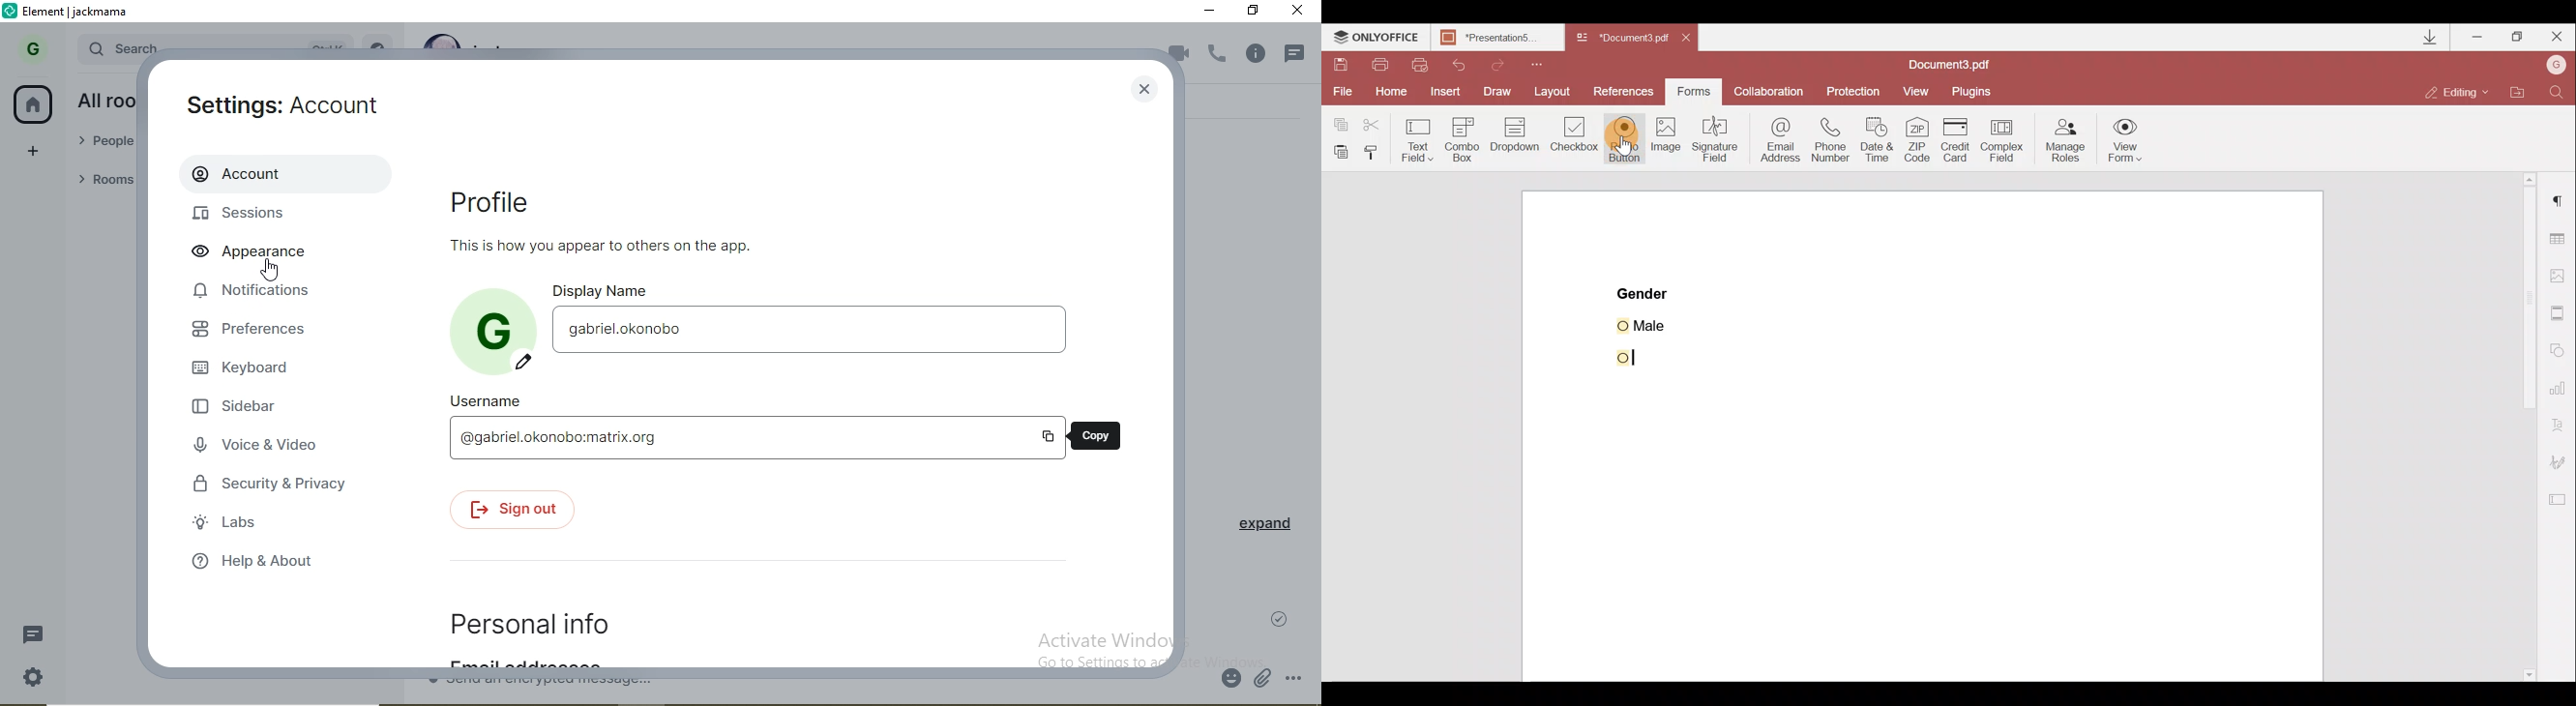 This screenshot has height=728, width=2576. Describe the element at coordinates (1918, 140) in the screenshot. I see `ZIP code` at that location.